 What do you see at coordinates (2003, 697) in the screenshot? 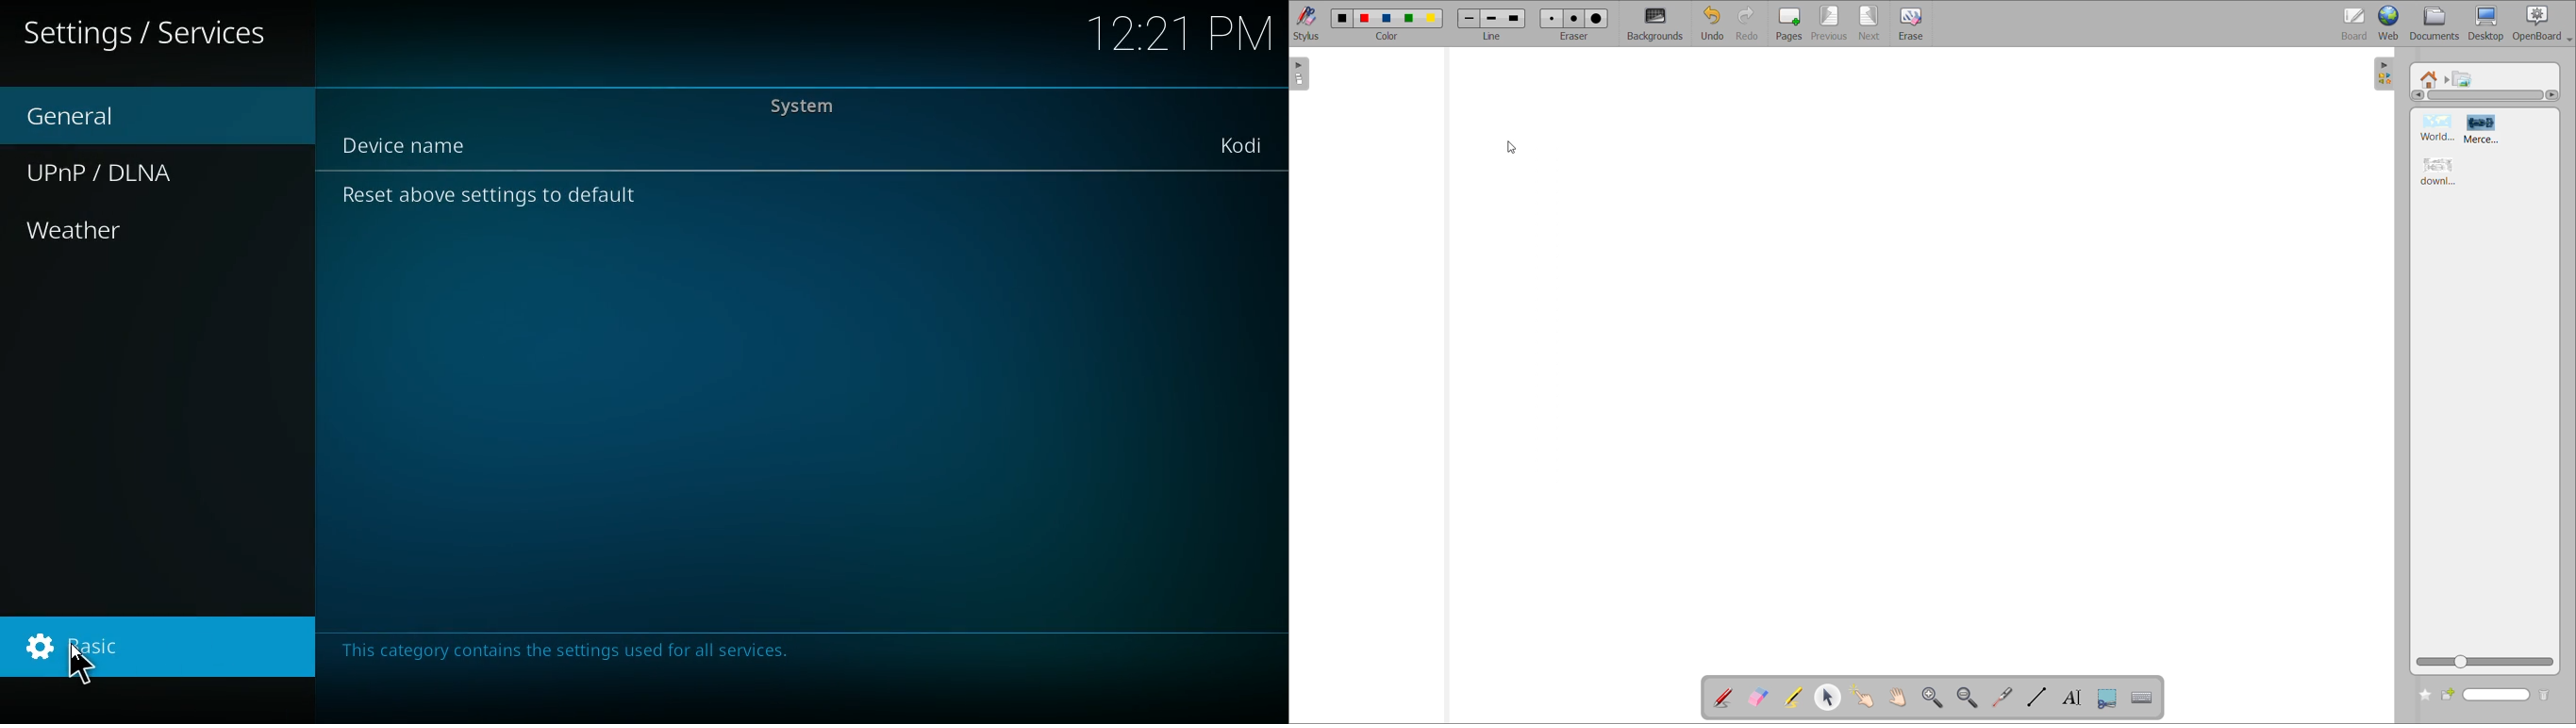
I see `virtual laser pointer` at bounding box center [2003, 697].